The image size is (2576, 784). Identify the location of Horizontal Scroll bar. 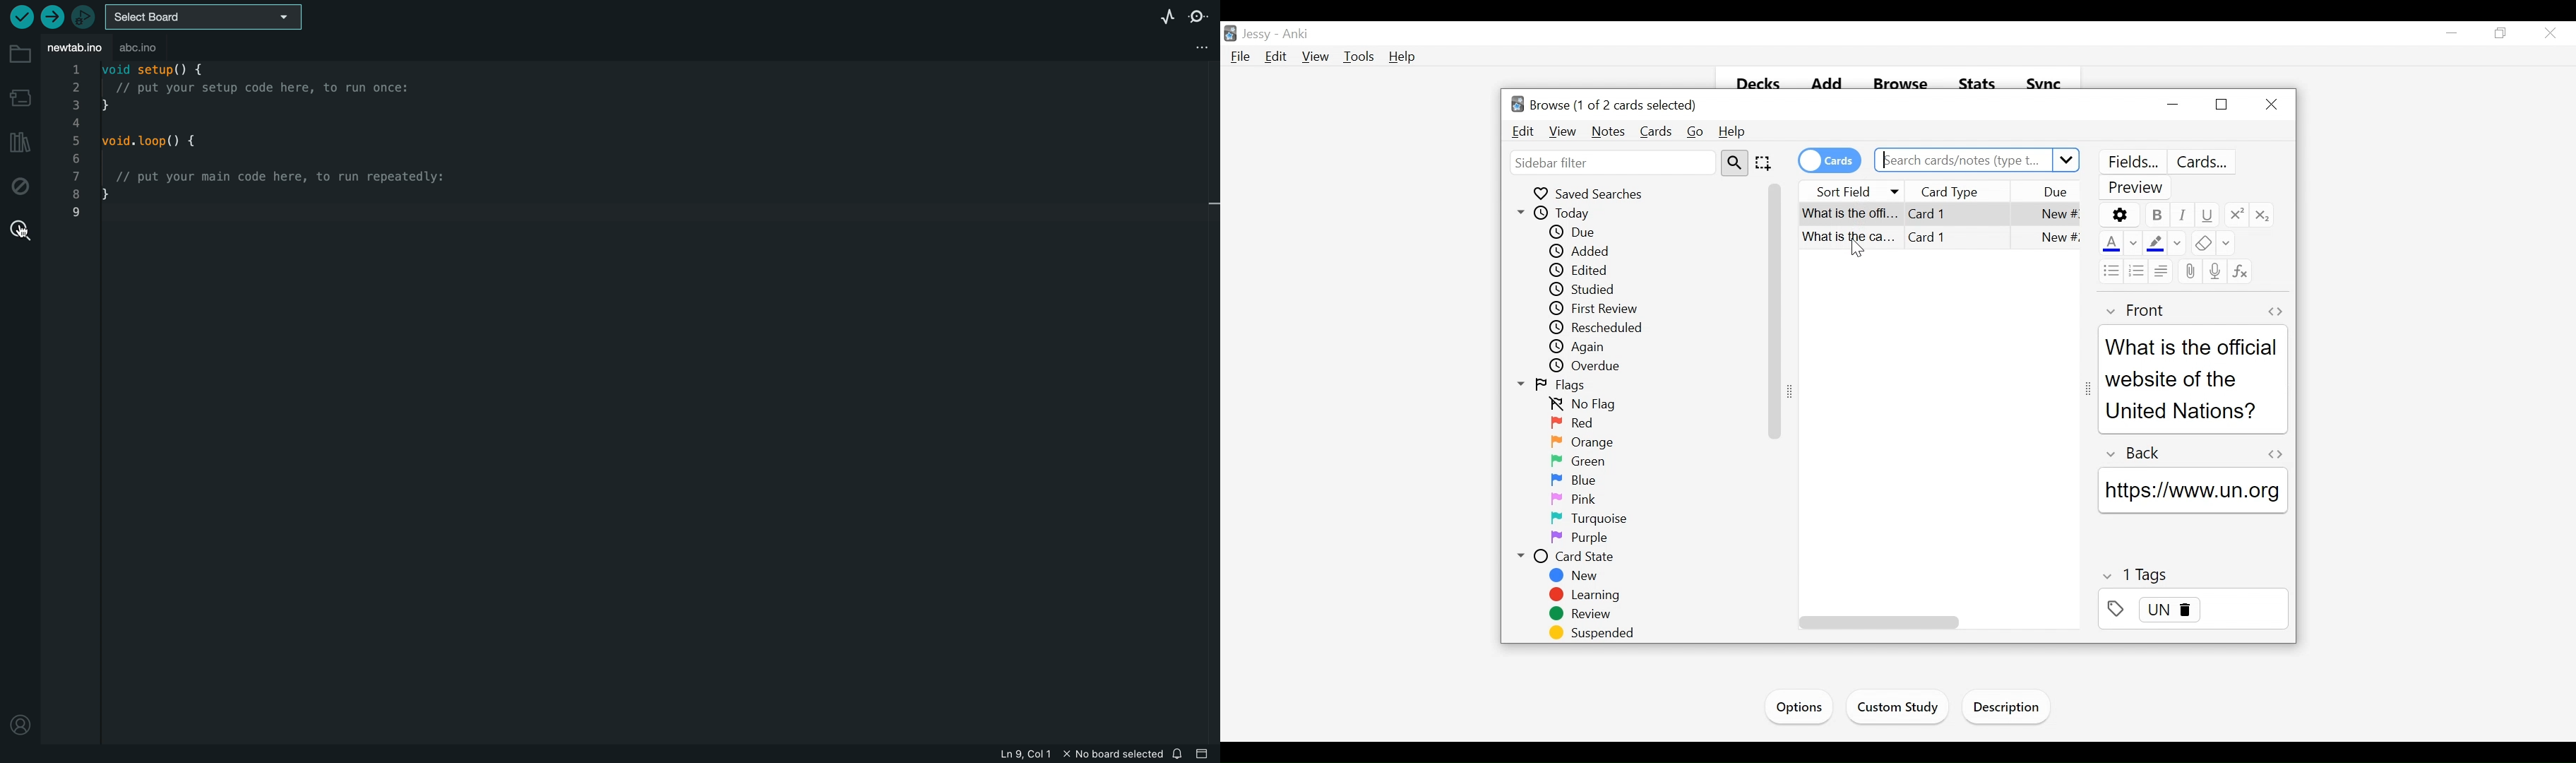
(1877, 622).